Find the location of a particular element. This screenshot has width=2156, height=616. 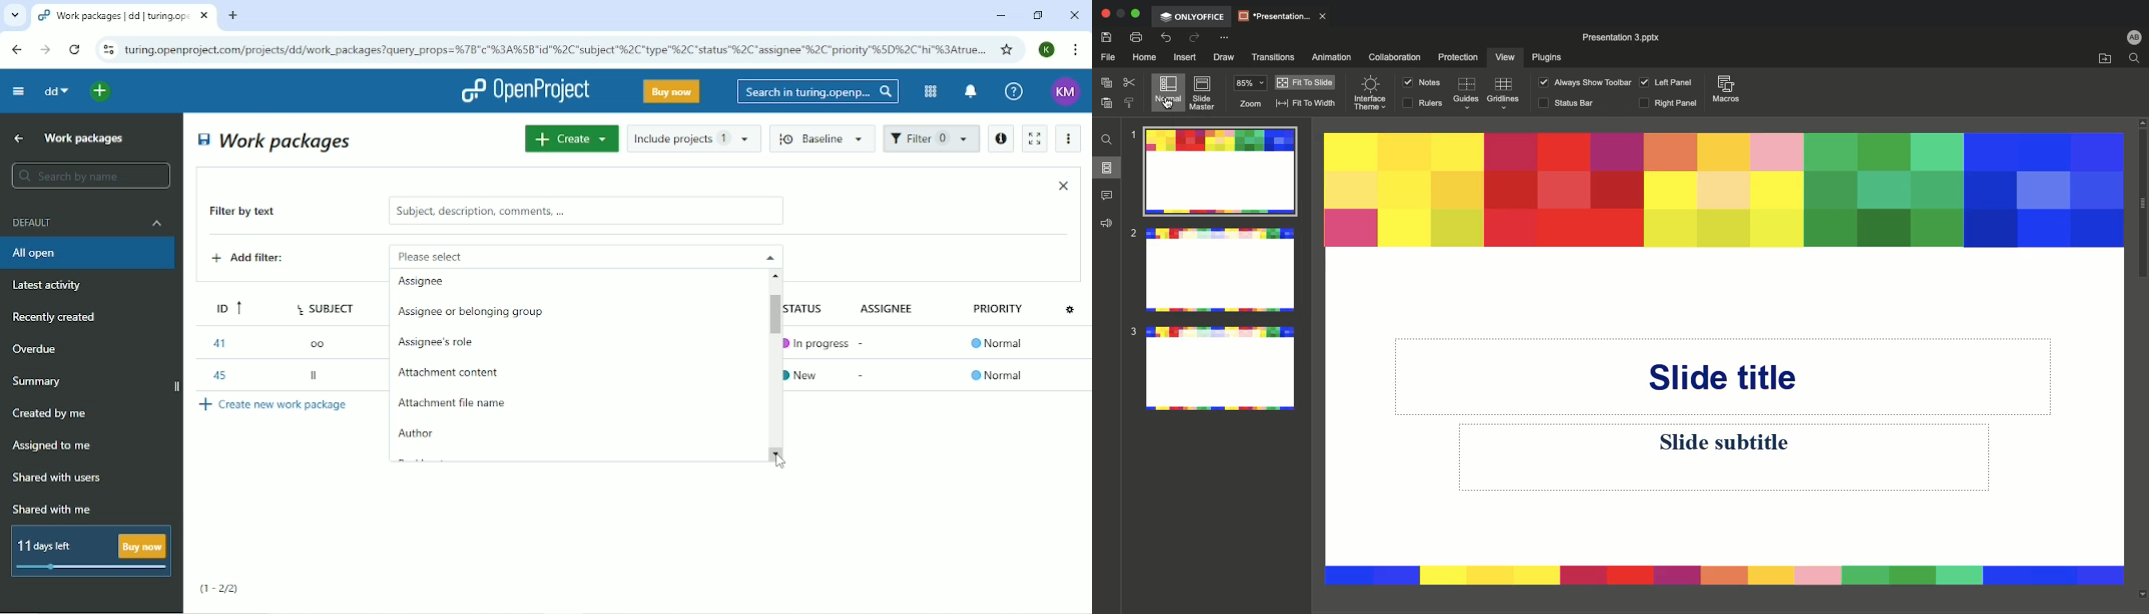

View site information is located at coordinates (108, 50).